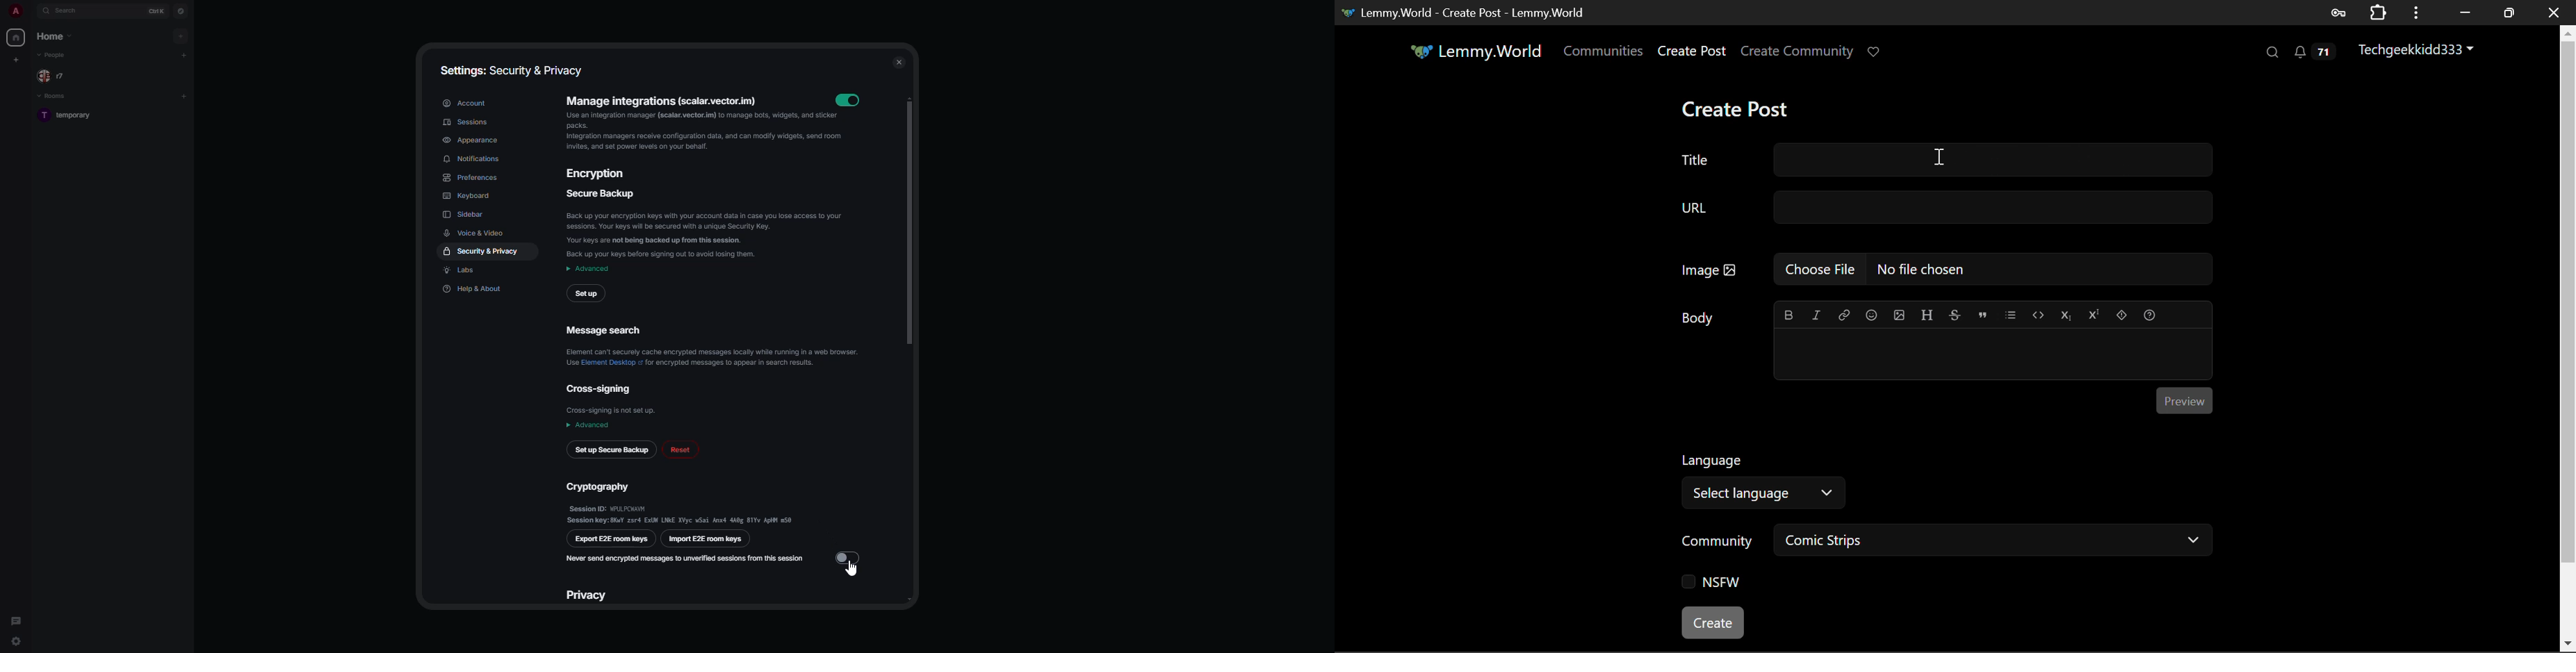 This screenshot has width=2576, height=672. What do you see at coordinates (184, 94) in the screenshot?
I see `add` at bounding box center [184, 94].